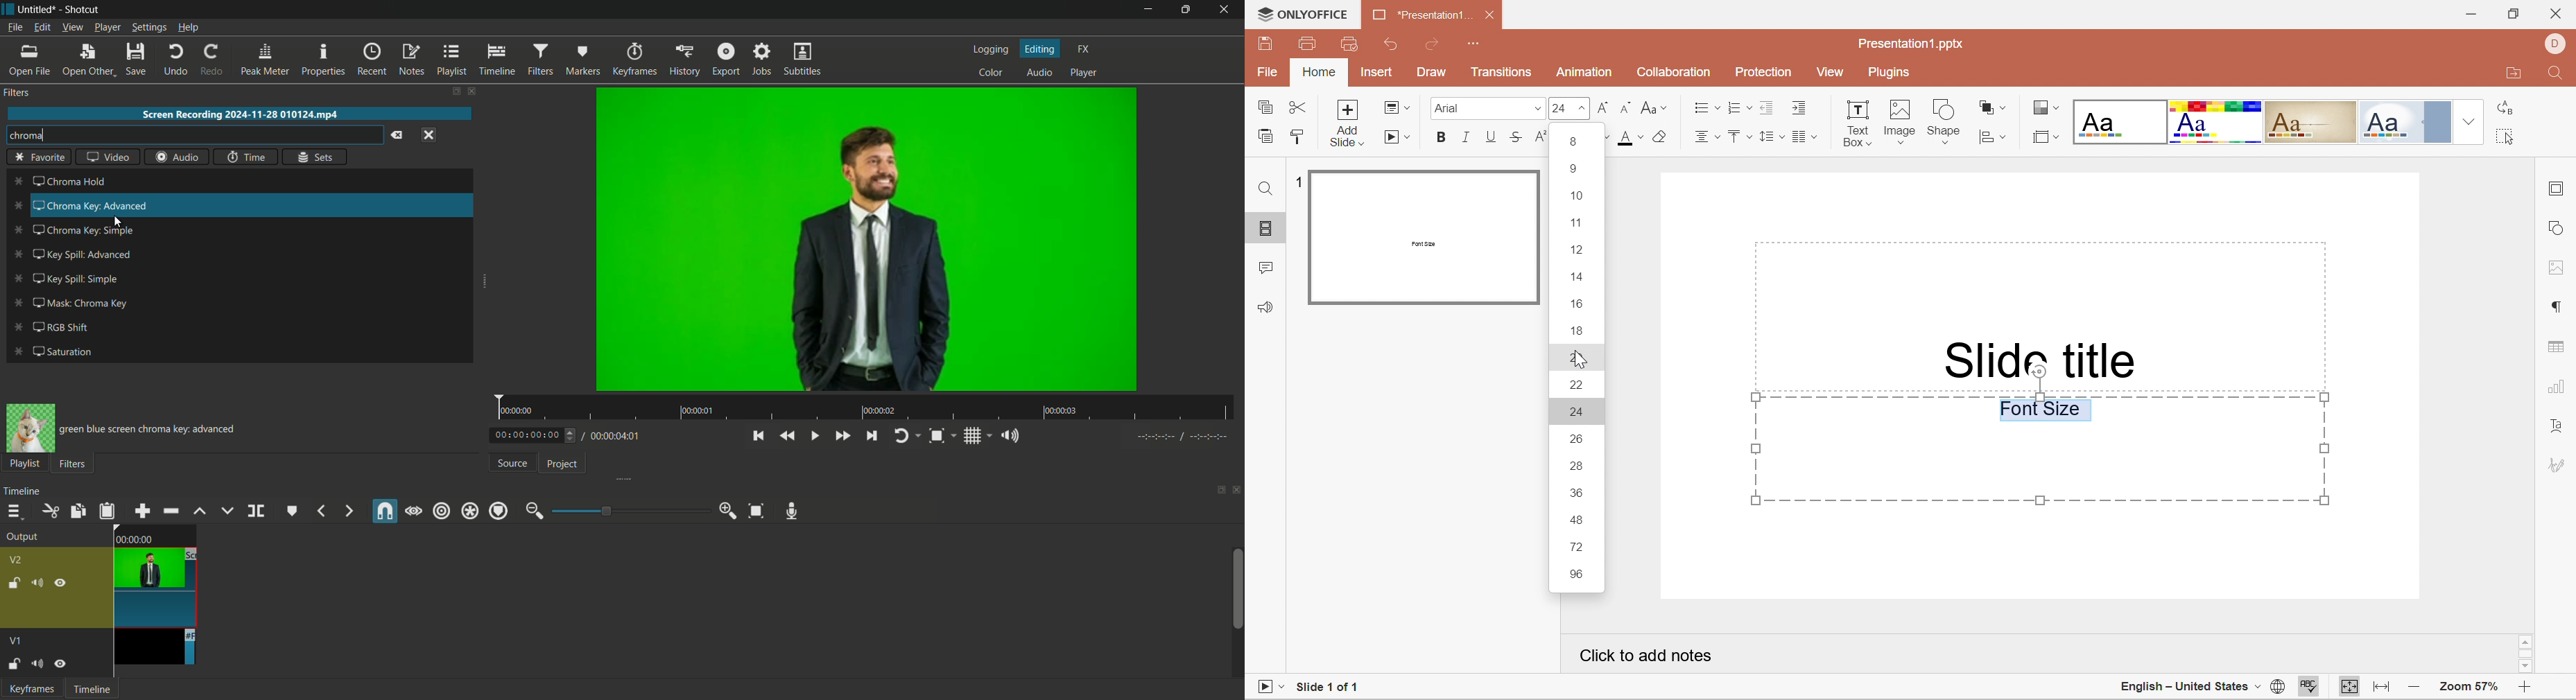 This screenshot has height=700, width=2576. Describe the element at coordinates (256, 511) in the screenshot. I see `split at playhead` at that location.